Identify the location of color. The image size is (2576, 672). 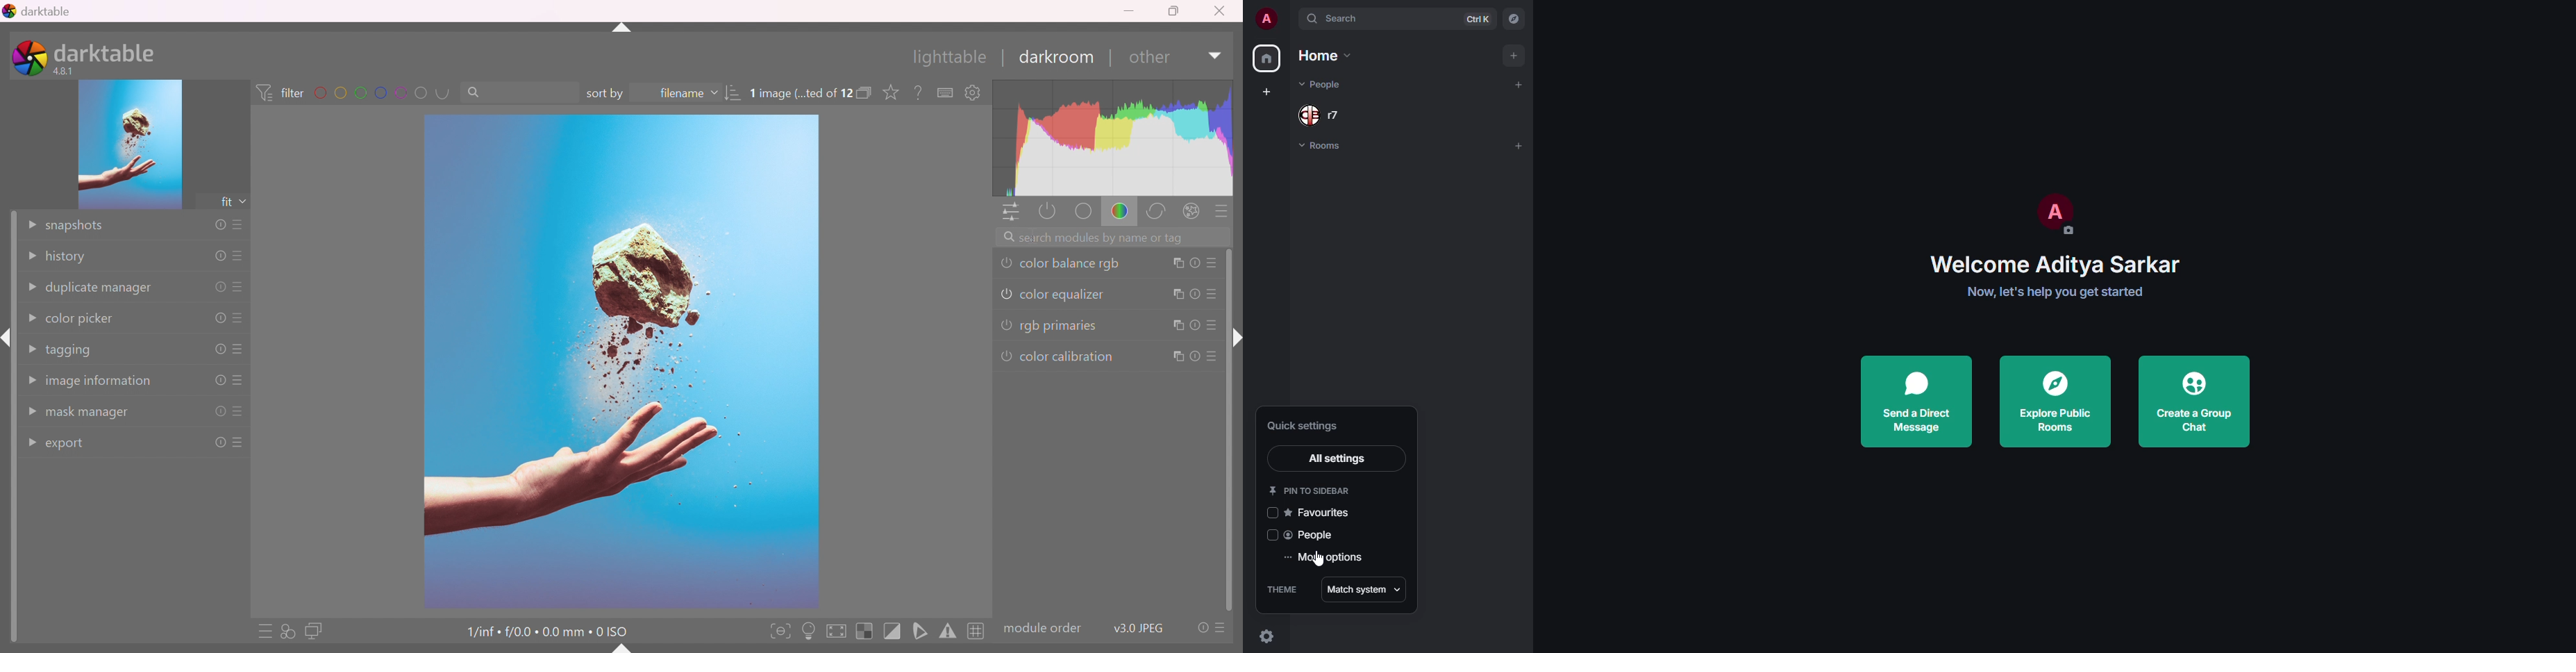
(1121, 214).